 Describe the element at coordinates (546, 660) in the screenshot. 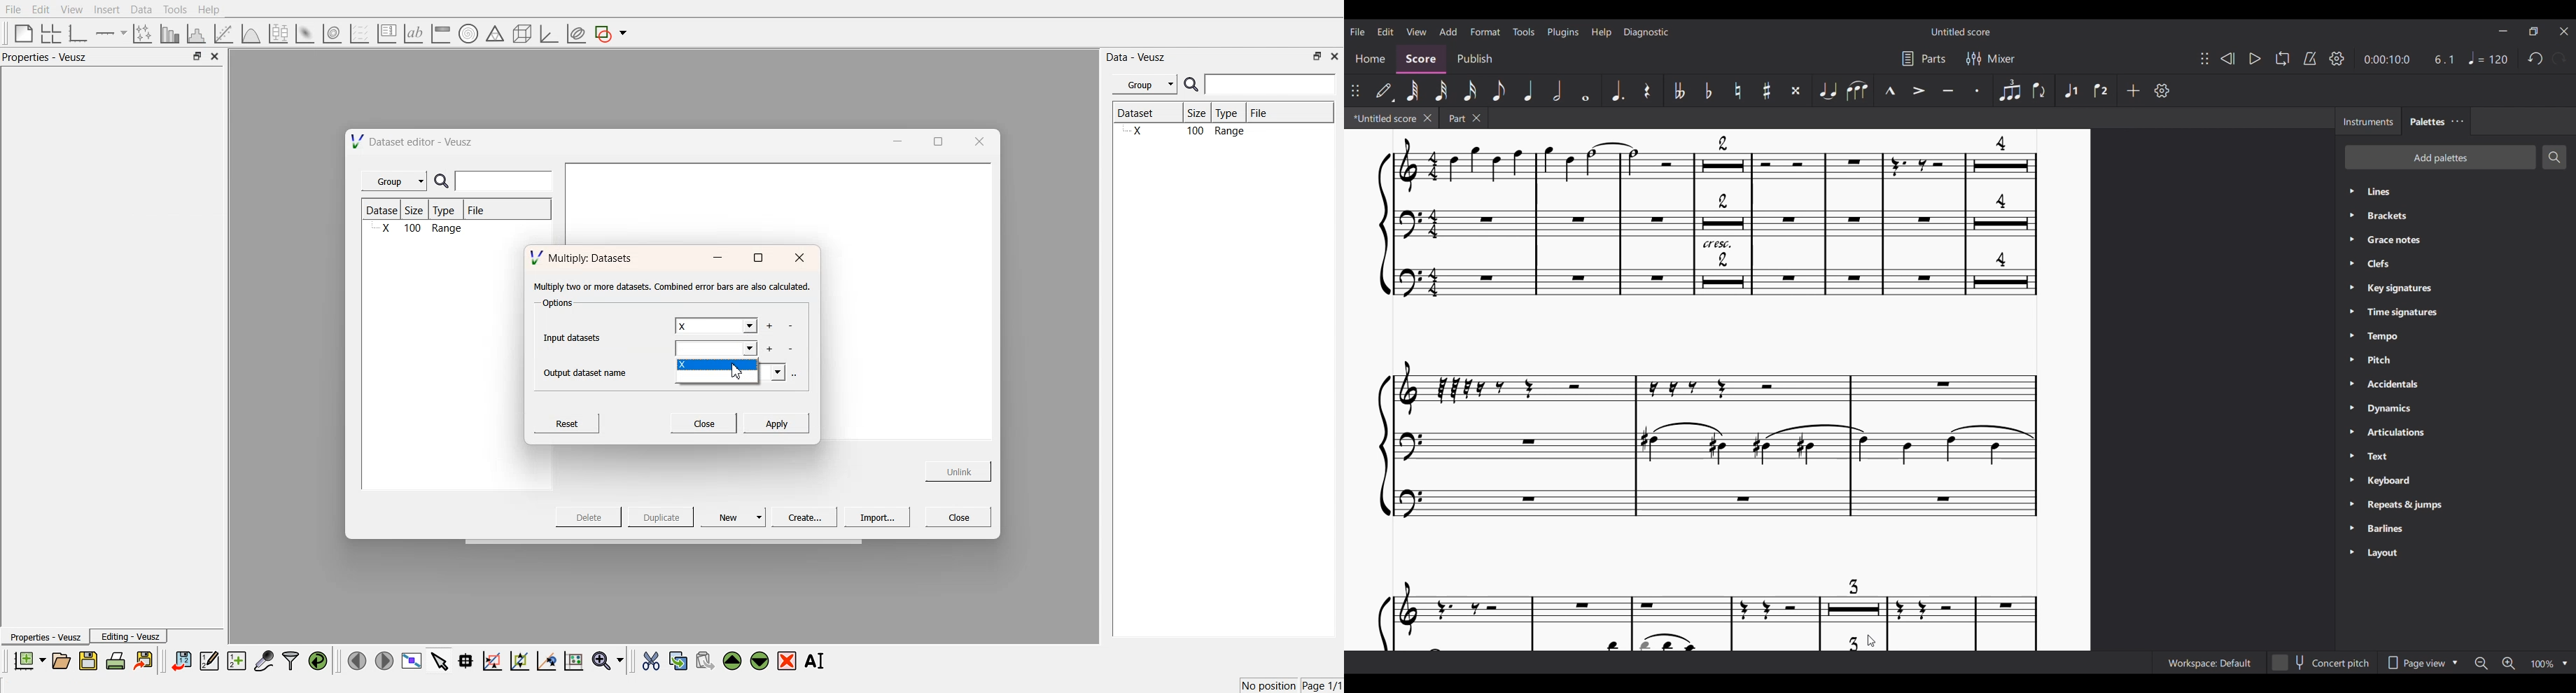

I see `recenter the graph axes` at that location.